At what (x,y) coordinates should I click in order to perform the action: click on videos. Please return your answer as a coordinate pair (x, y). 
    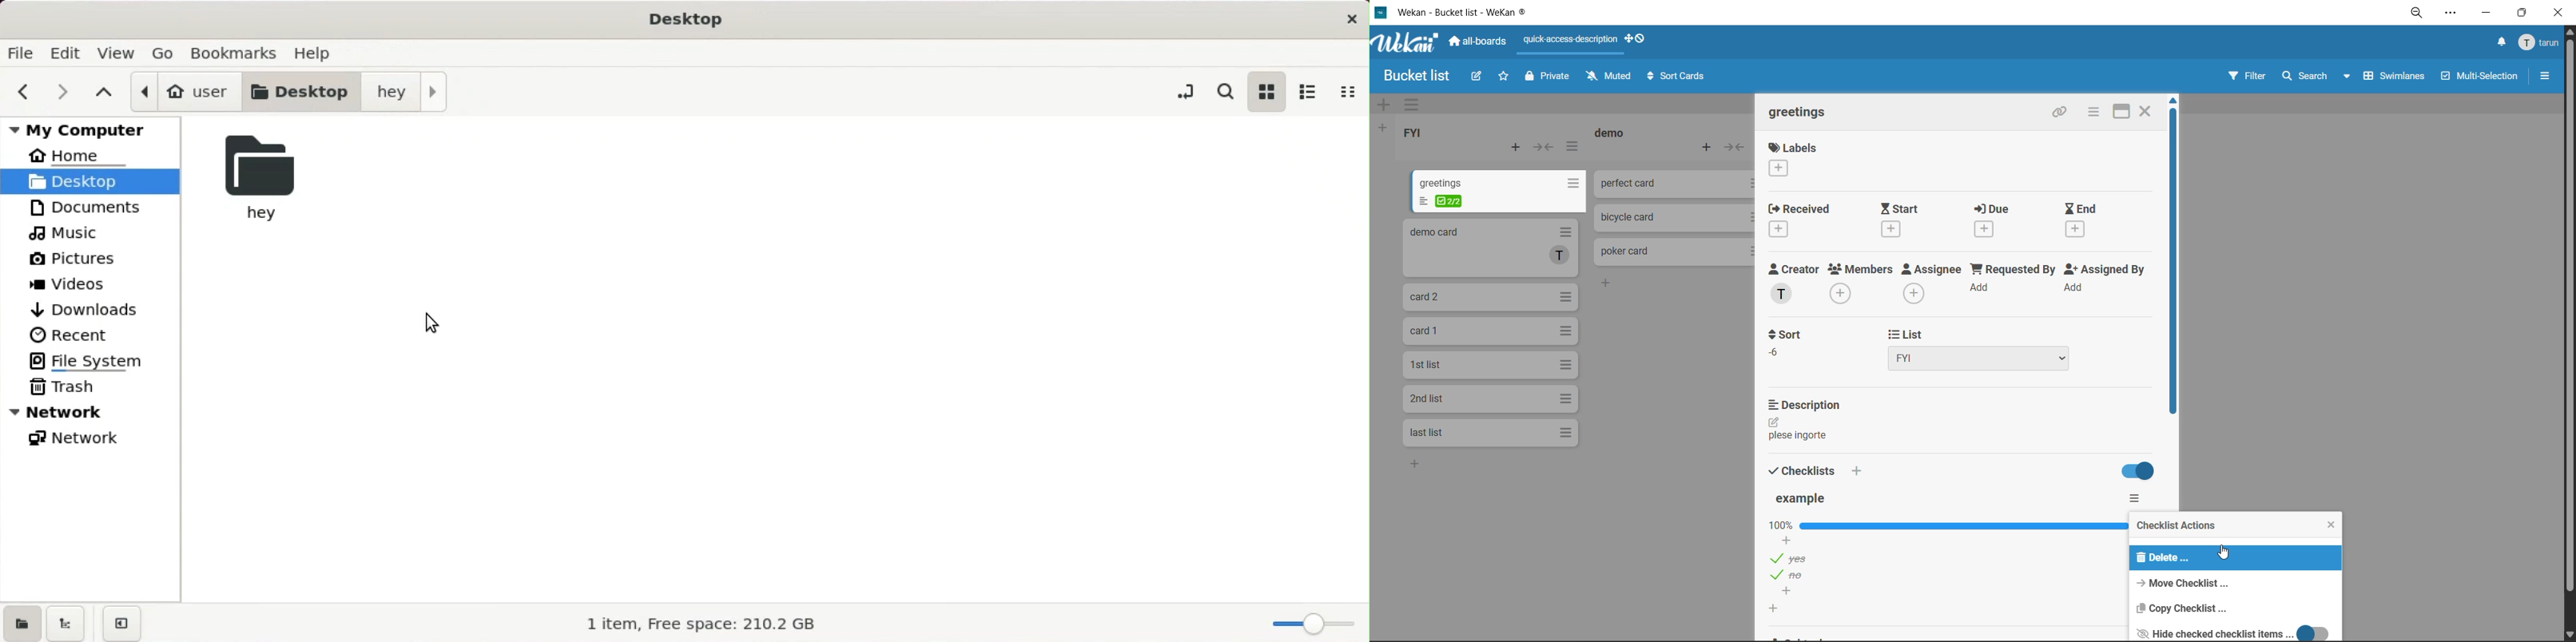
    Looking at the image, I should click on (73, 283).